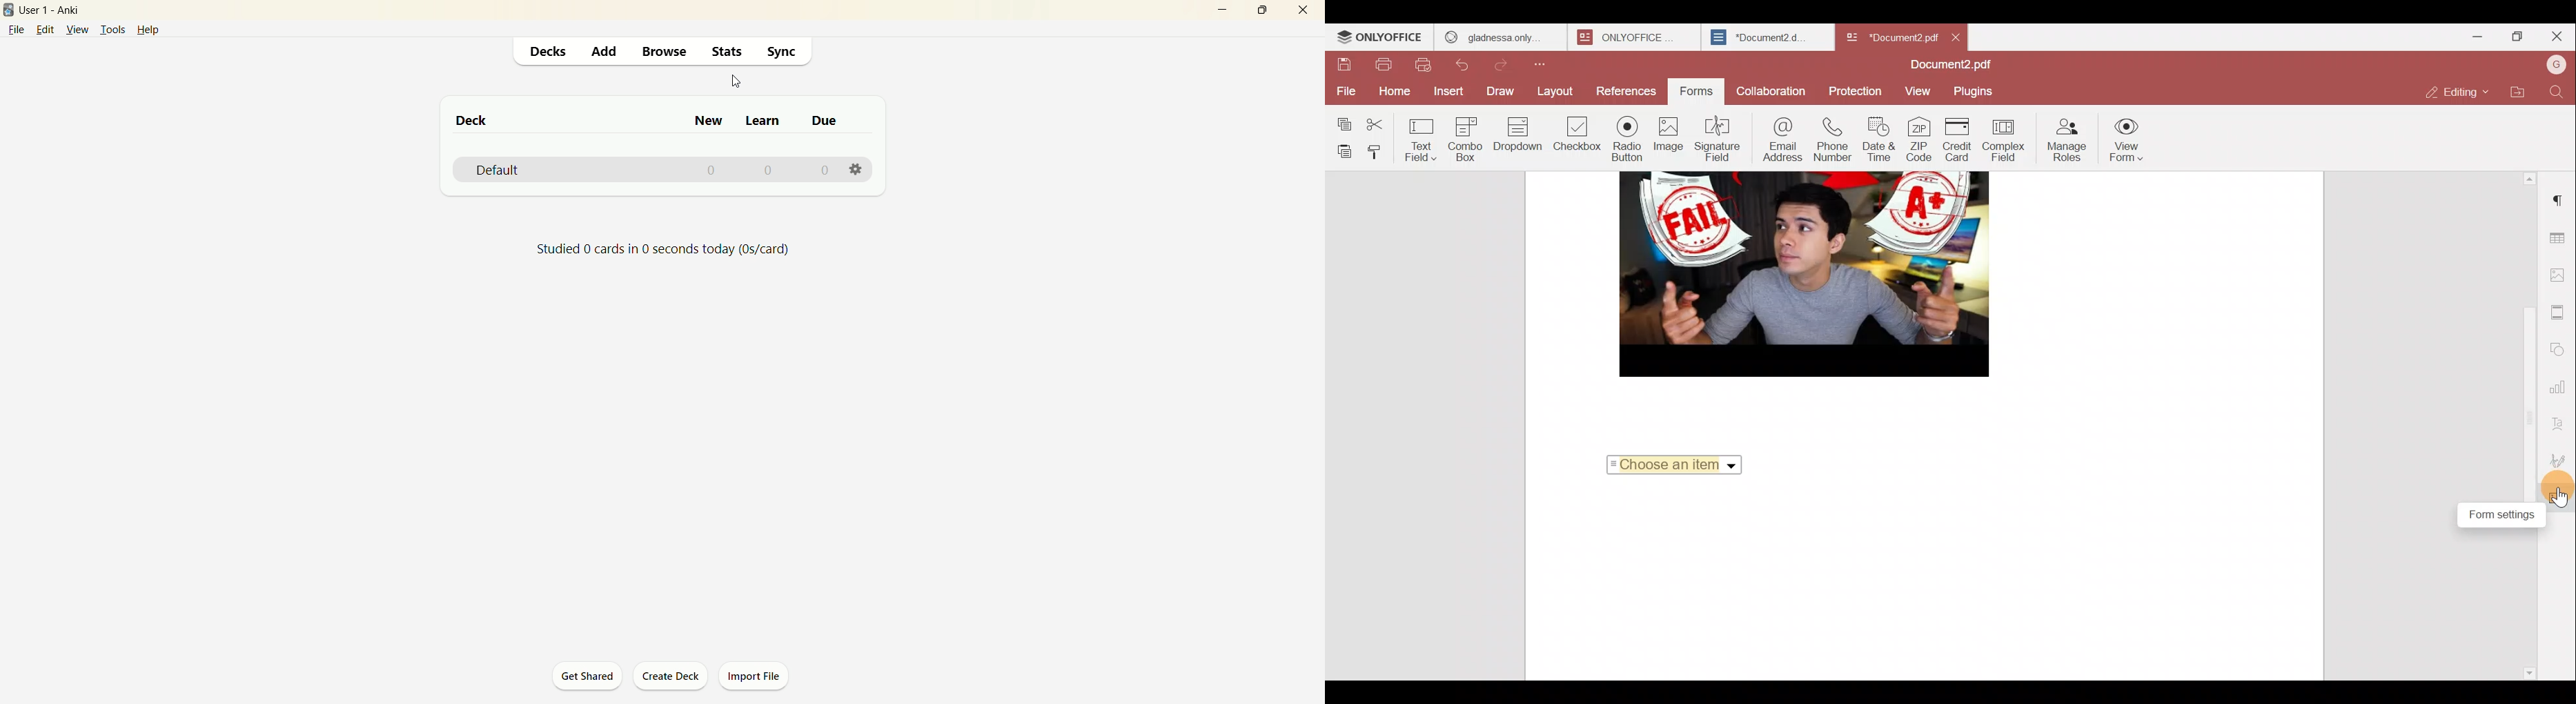  I want to click on Paste, so click(1342, 151).